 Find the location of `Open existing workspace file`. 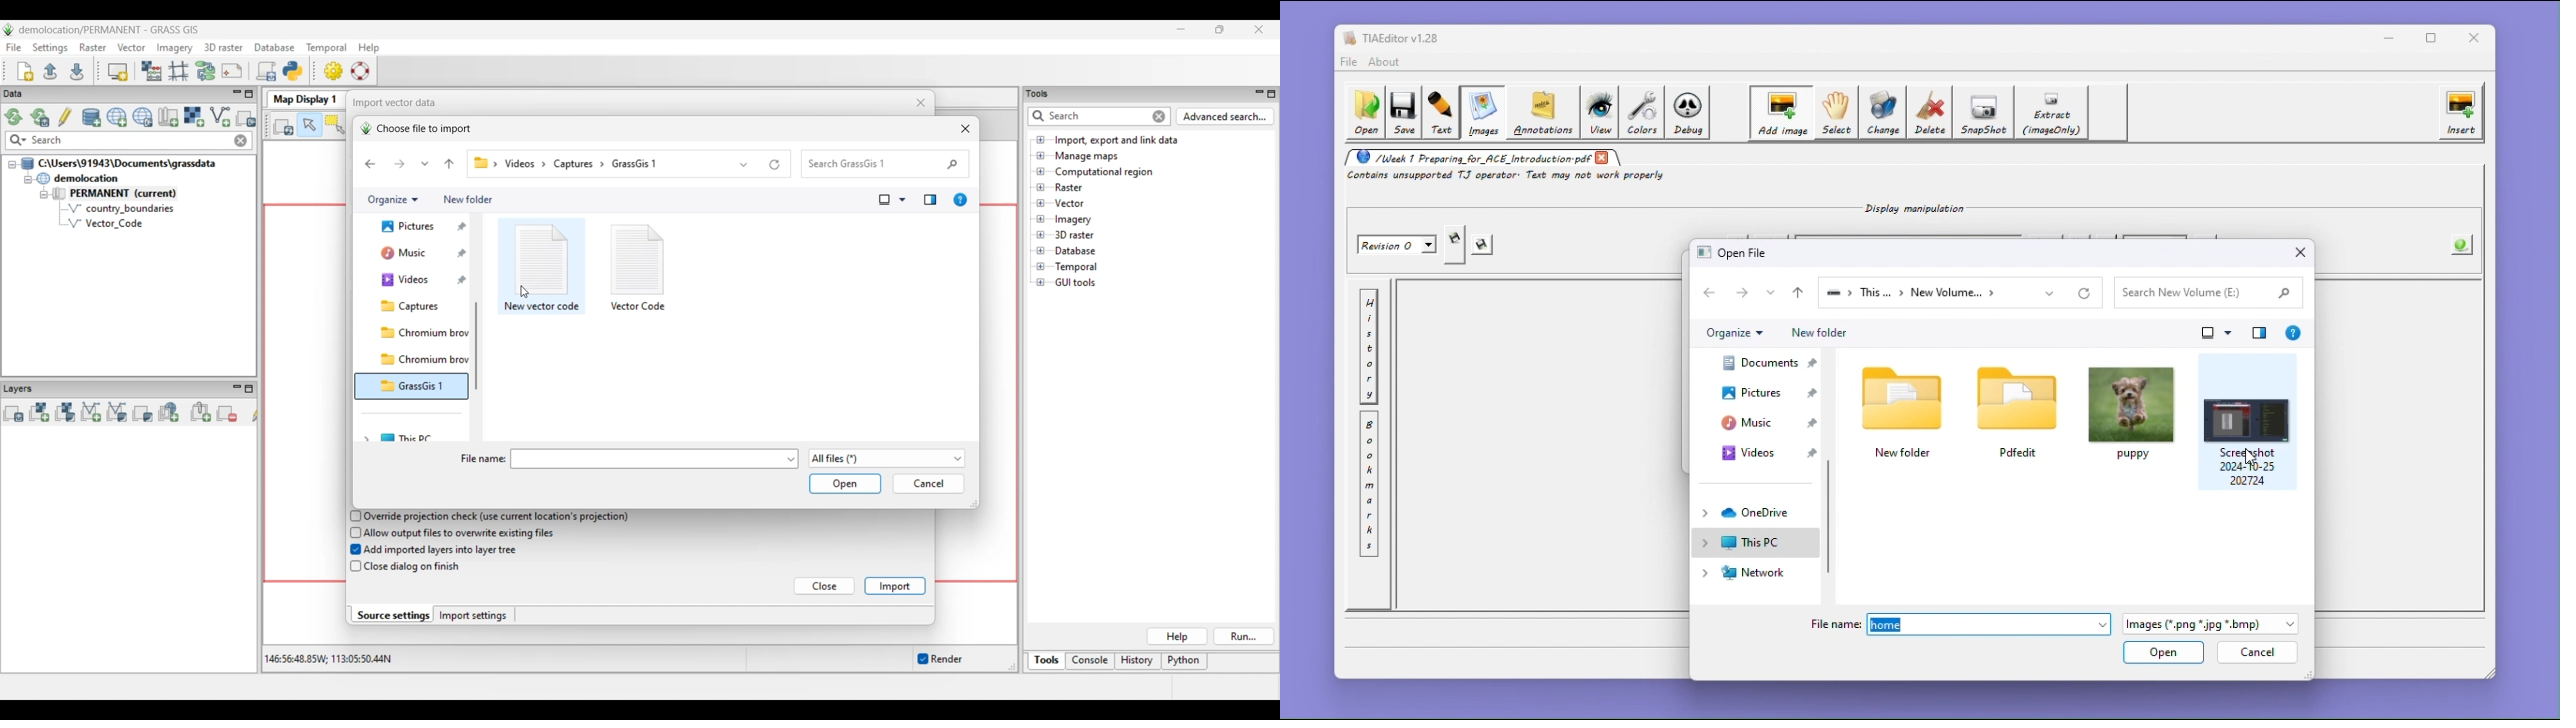

Open existing workspace file is located at coordinates (50, 71).